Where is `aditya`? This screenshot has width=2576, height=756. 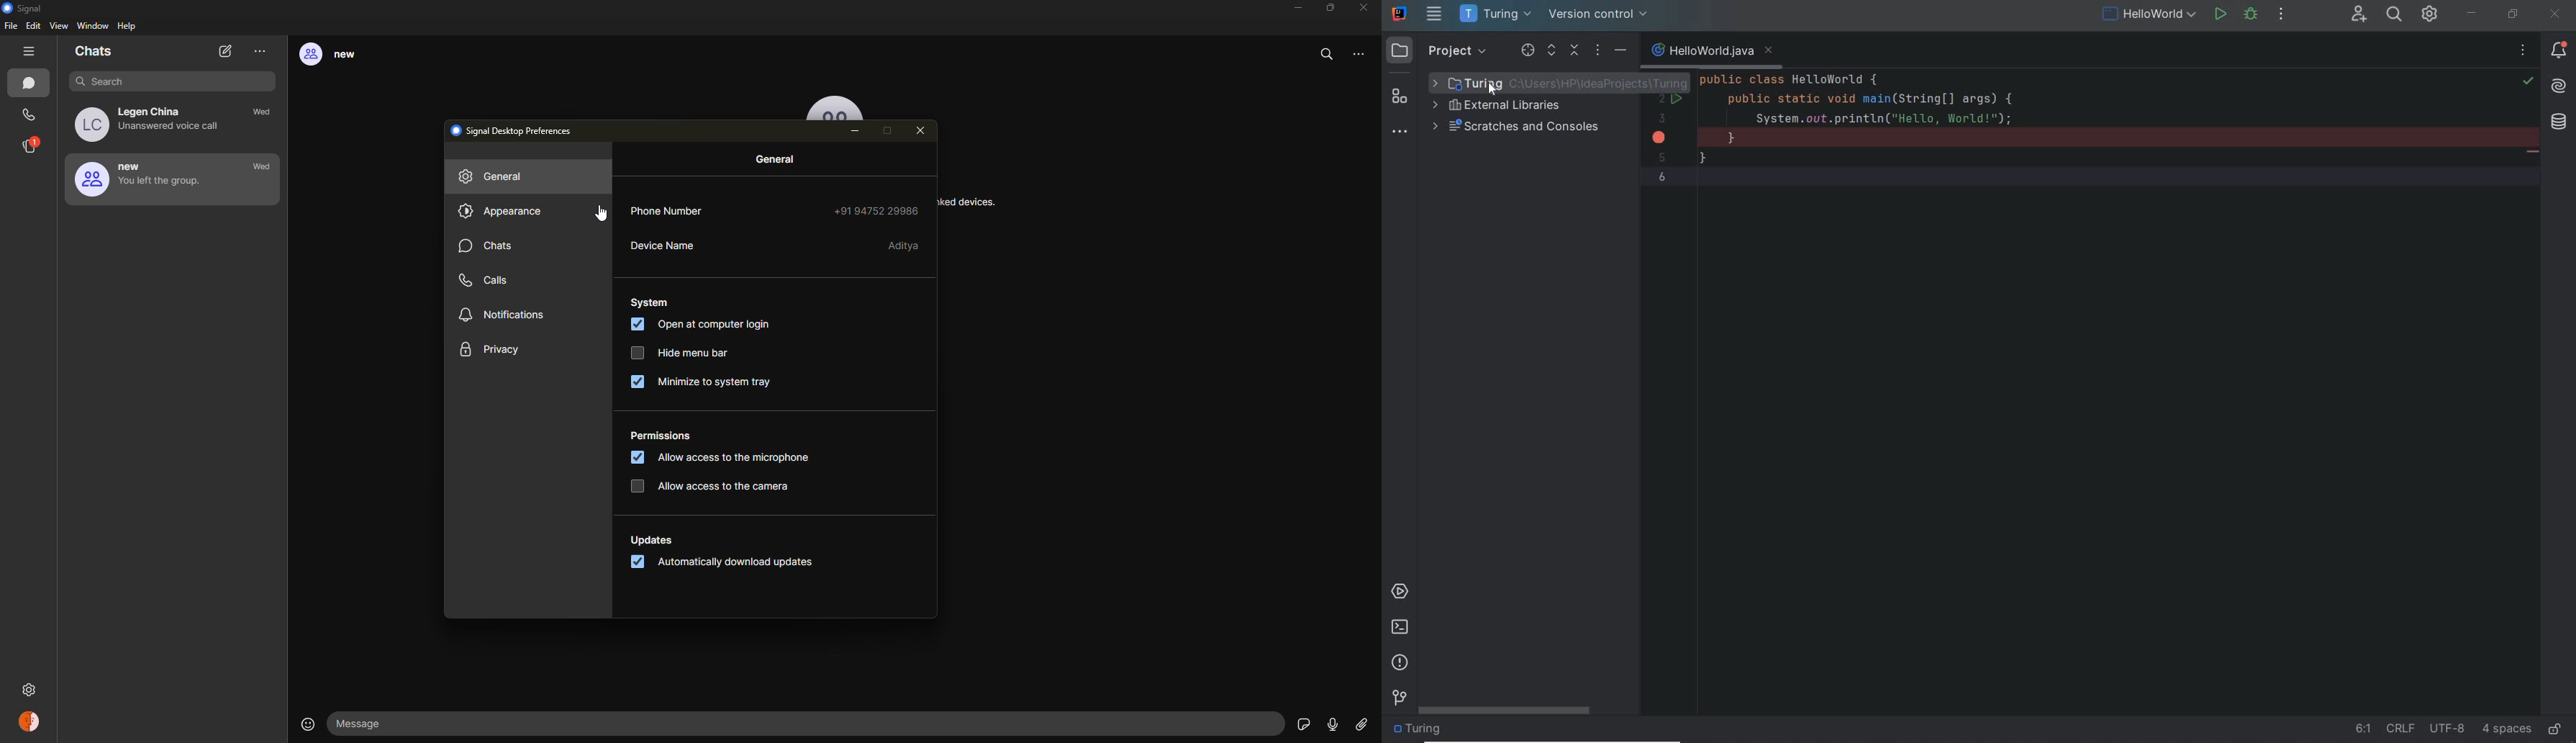 aditya is located at coordinates (904, 246).